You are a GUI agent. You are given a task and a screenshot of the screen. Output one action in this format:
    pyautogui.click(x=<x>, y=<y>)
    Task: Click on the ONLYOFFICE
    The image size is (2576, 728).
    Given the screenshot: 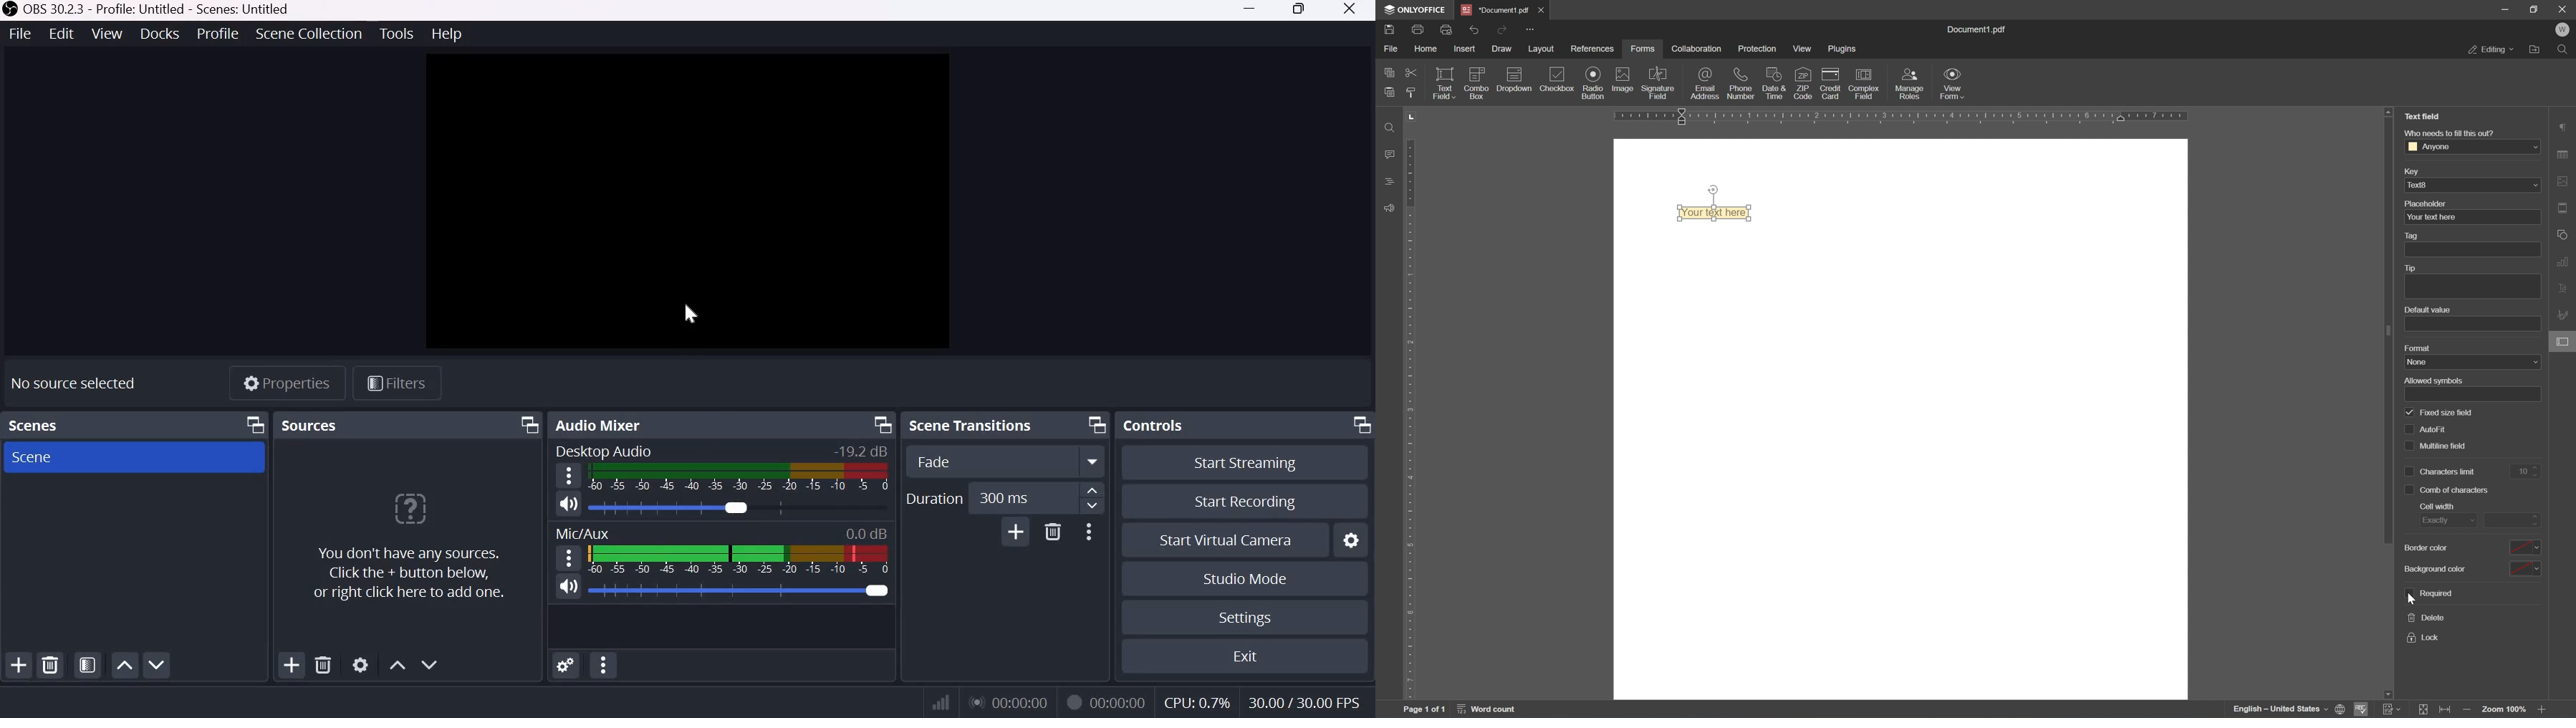 What is the action you would take?
    pyautogui.click(x=1415, y=9)
    